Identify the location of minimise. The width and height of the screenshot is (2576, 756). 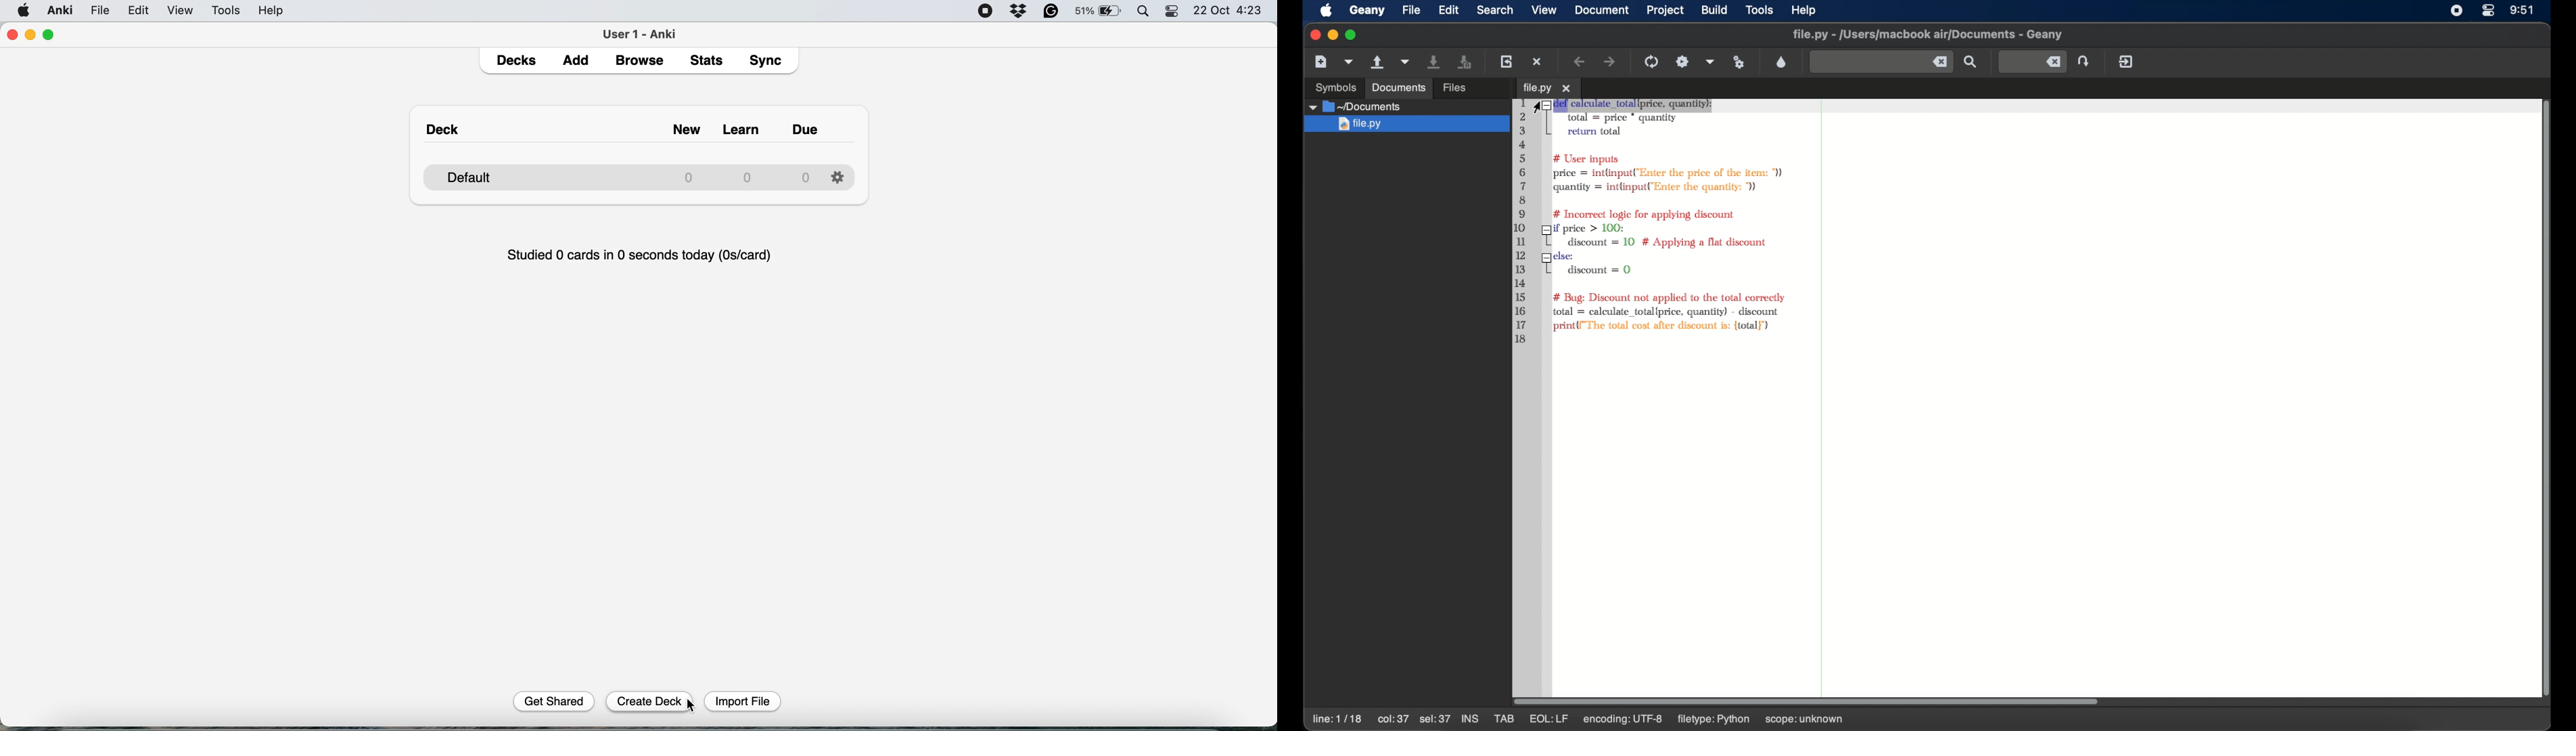
(34, 35).